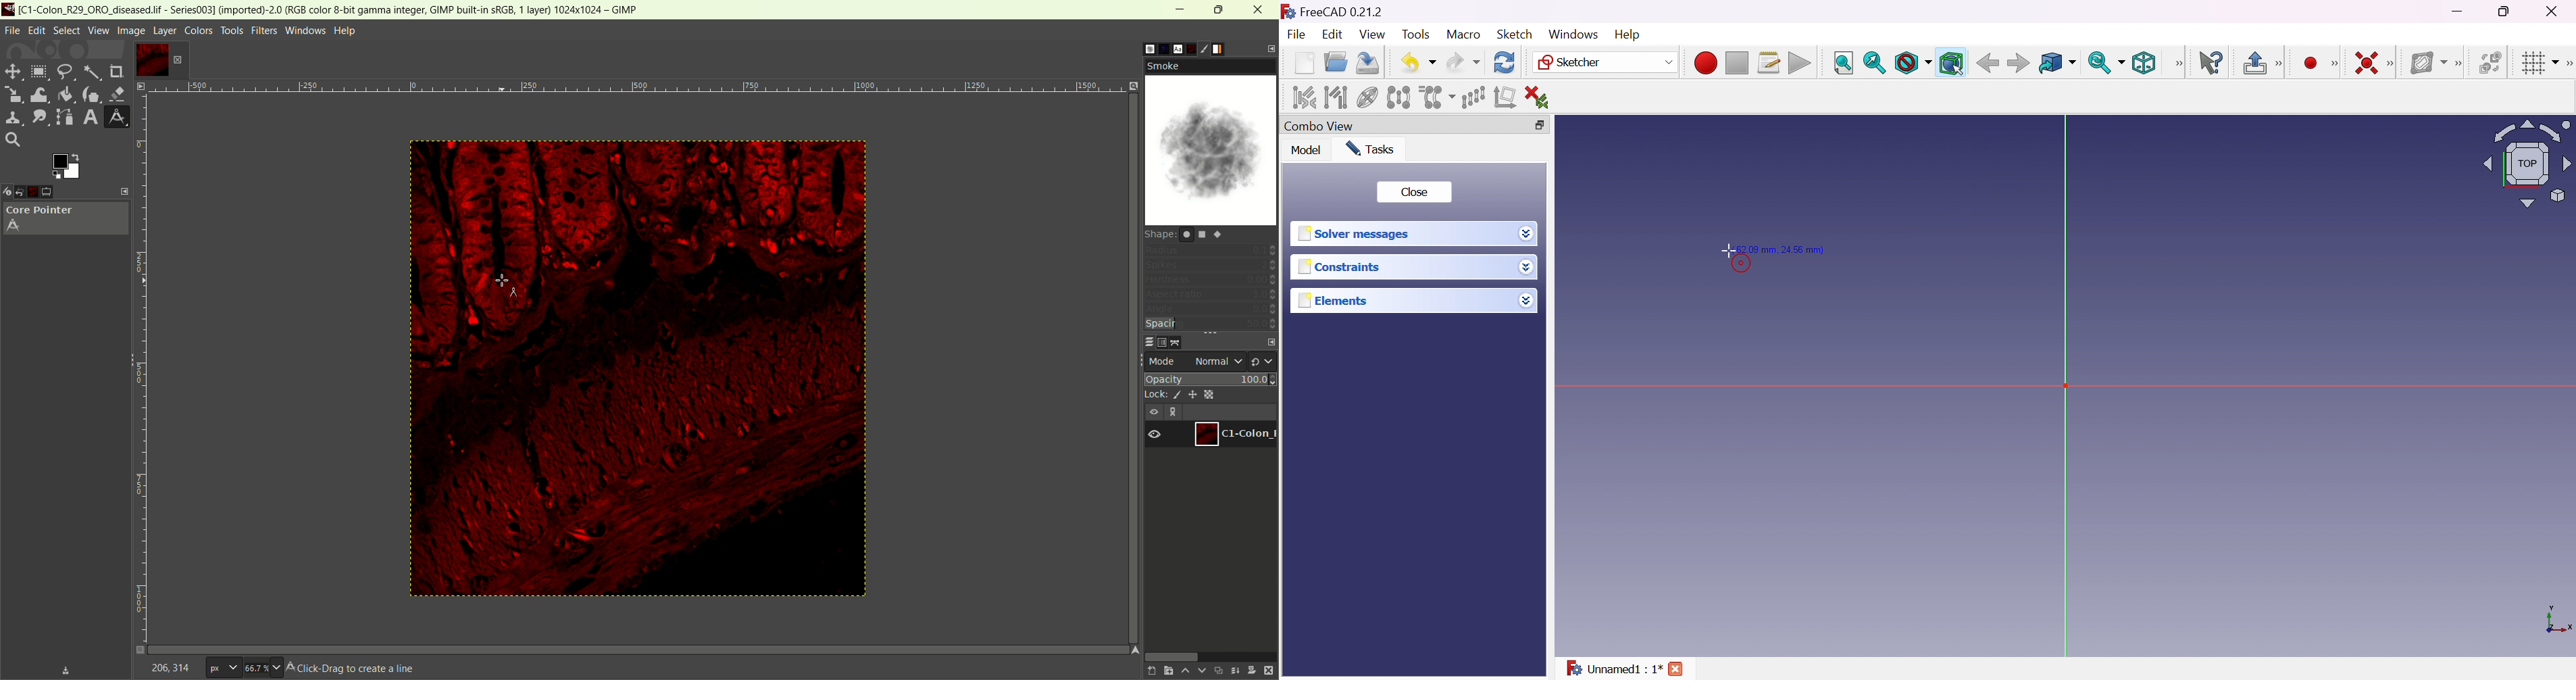 This screenshot has height=700, width=2576. Describe the element at coordinates (1202, 671) in the screenshot. I see `lower this layer one step` at that location.